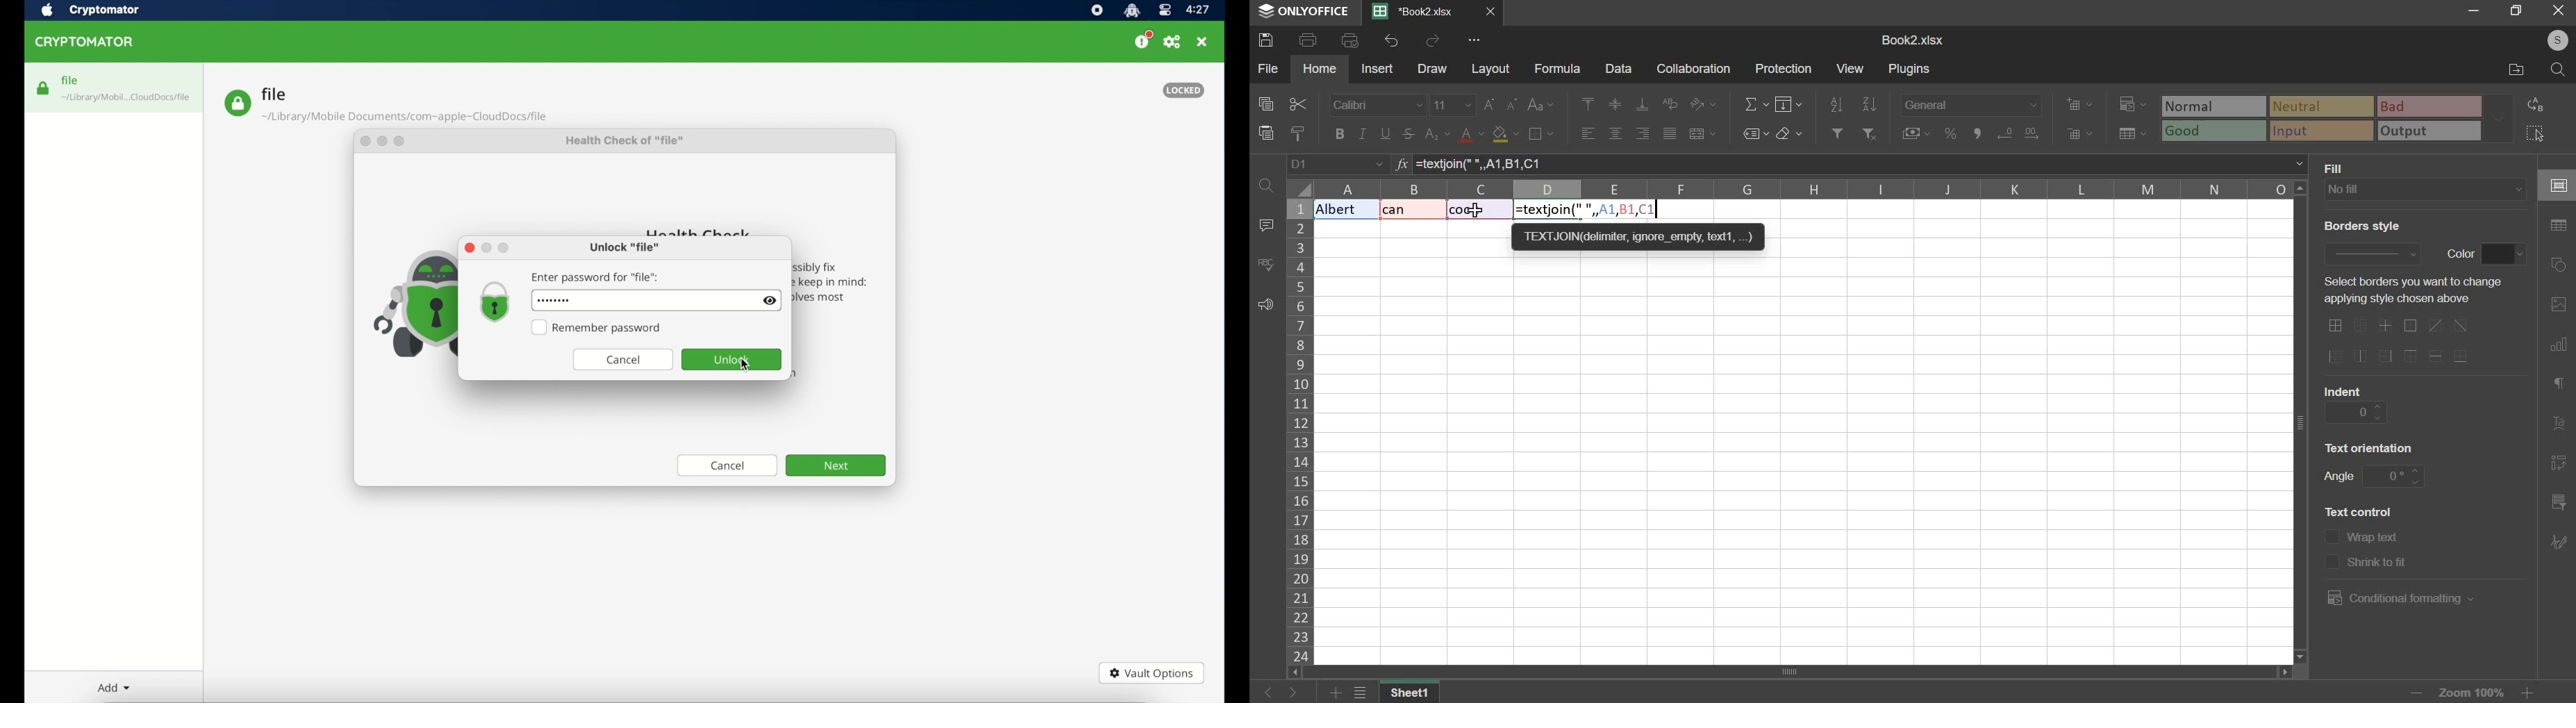  I want to click on fill type, so click(2425, 190).